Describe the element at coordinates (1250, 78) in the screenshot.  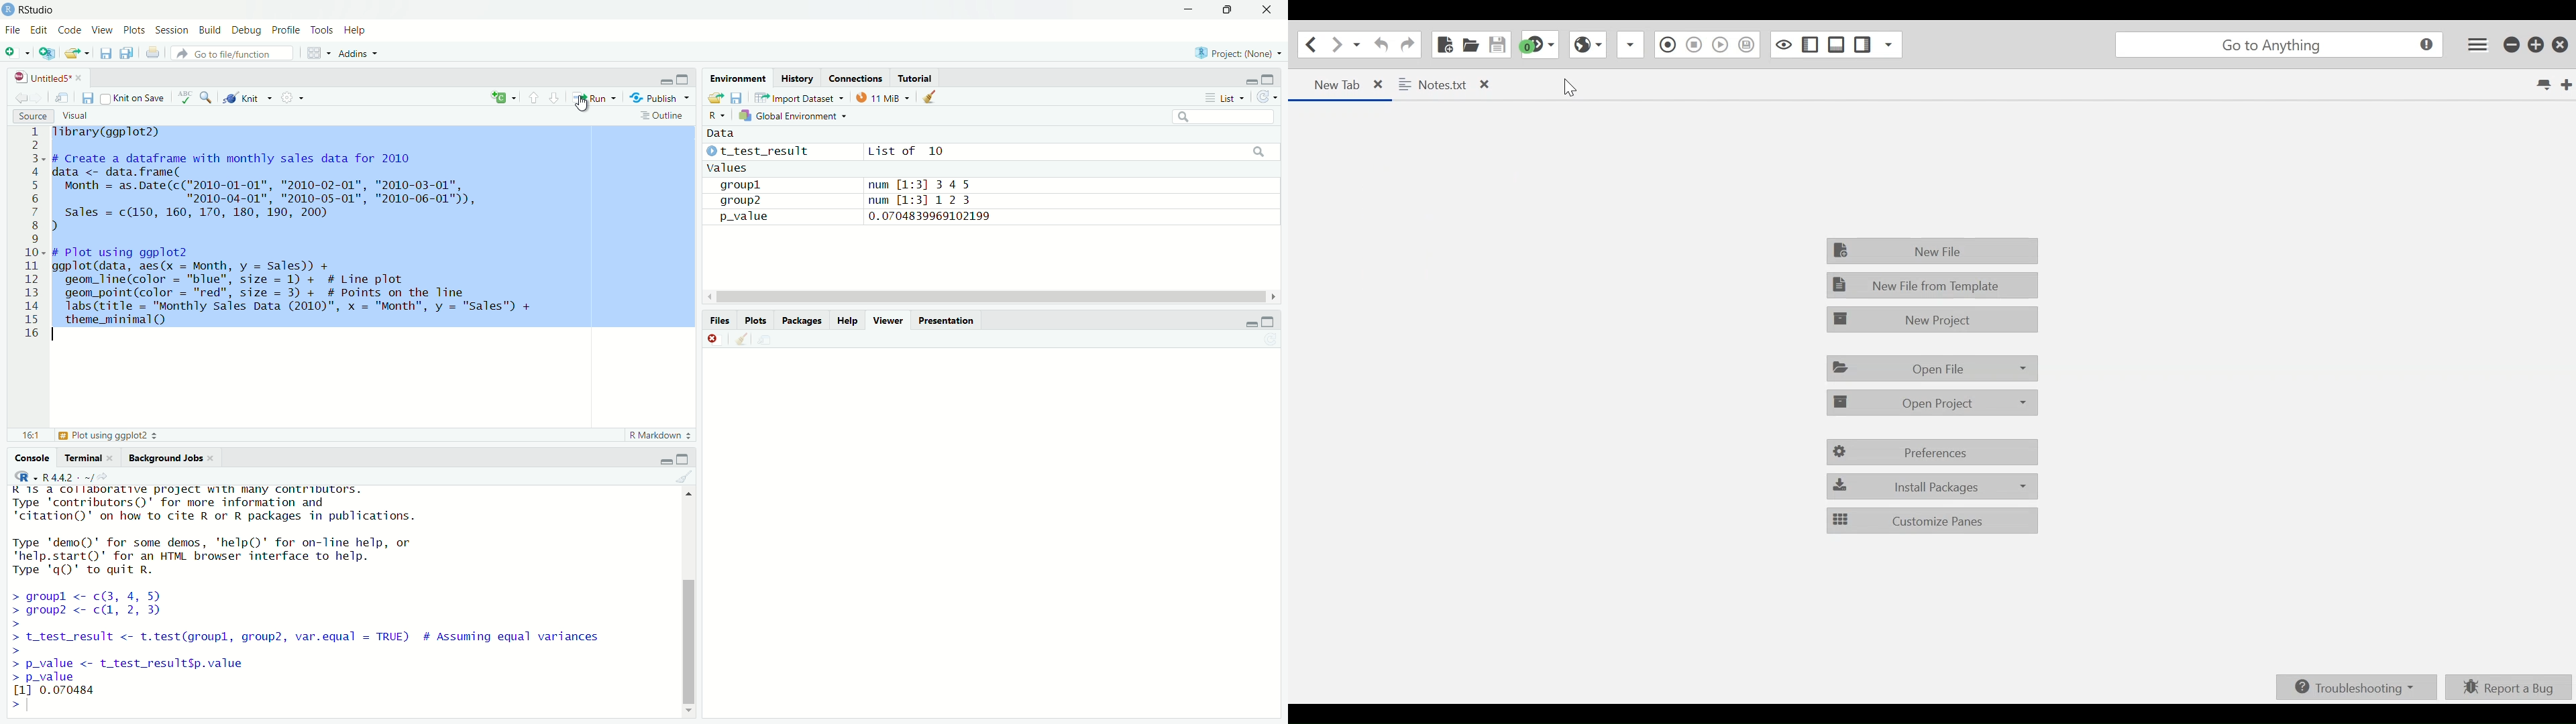
I see `minimise` at that location.